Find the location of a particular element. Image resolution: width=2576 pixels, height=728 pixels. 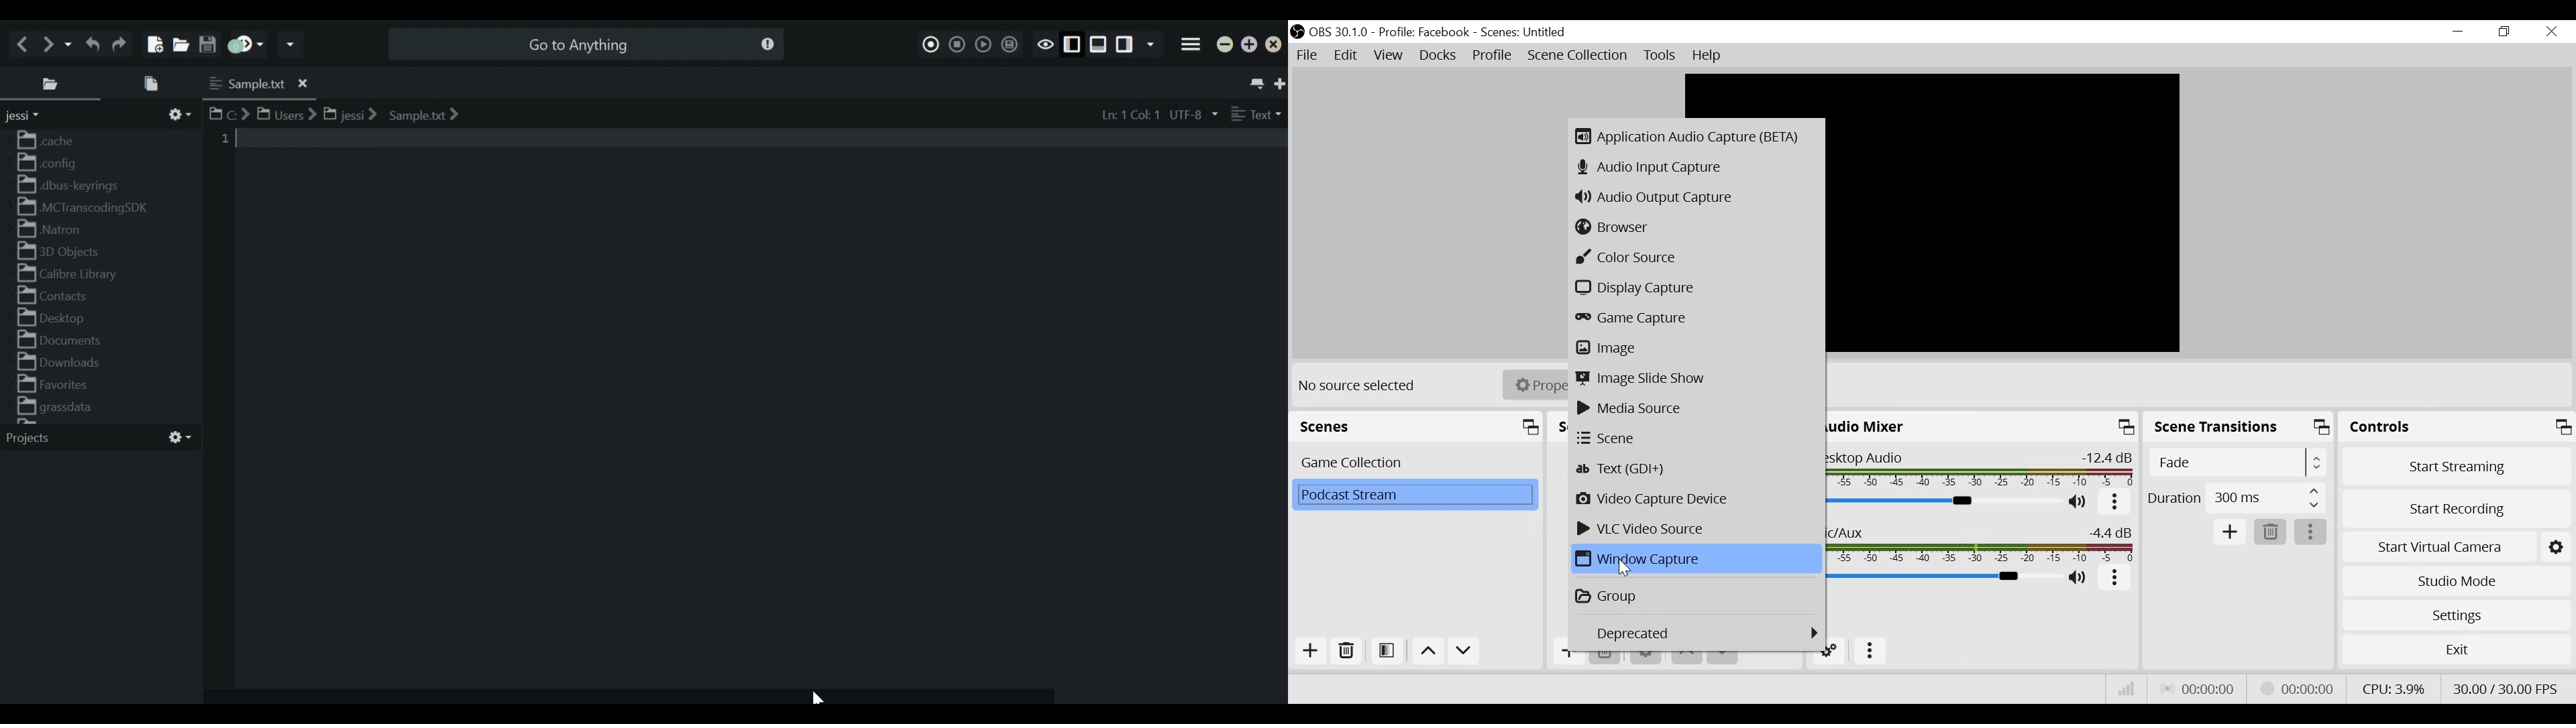

Restore is located at coordinates (2506, 32).